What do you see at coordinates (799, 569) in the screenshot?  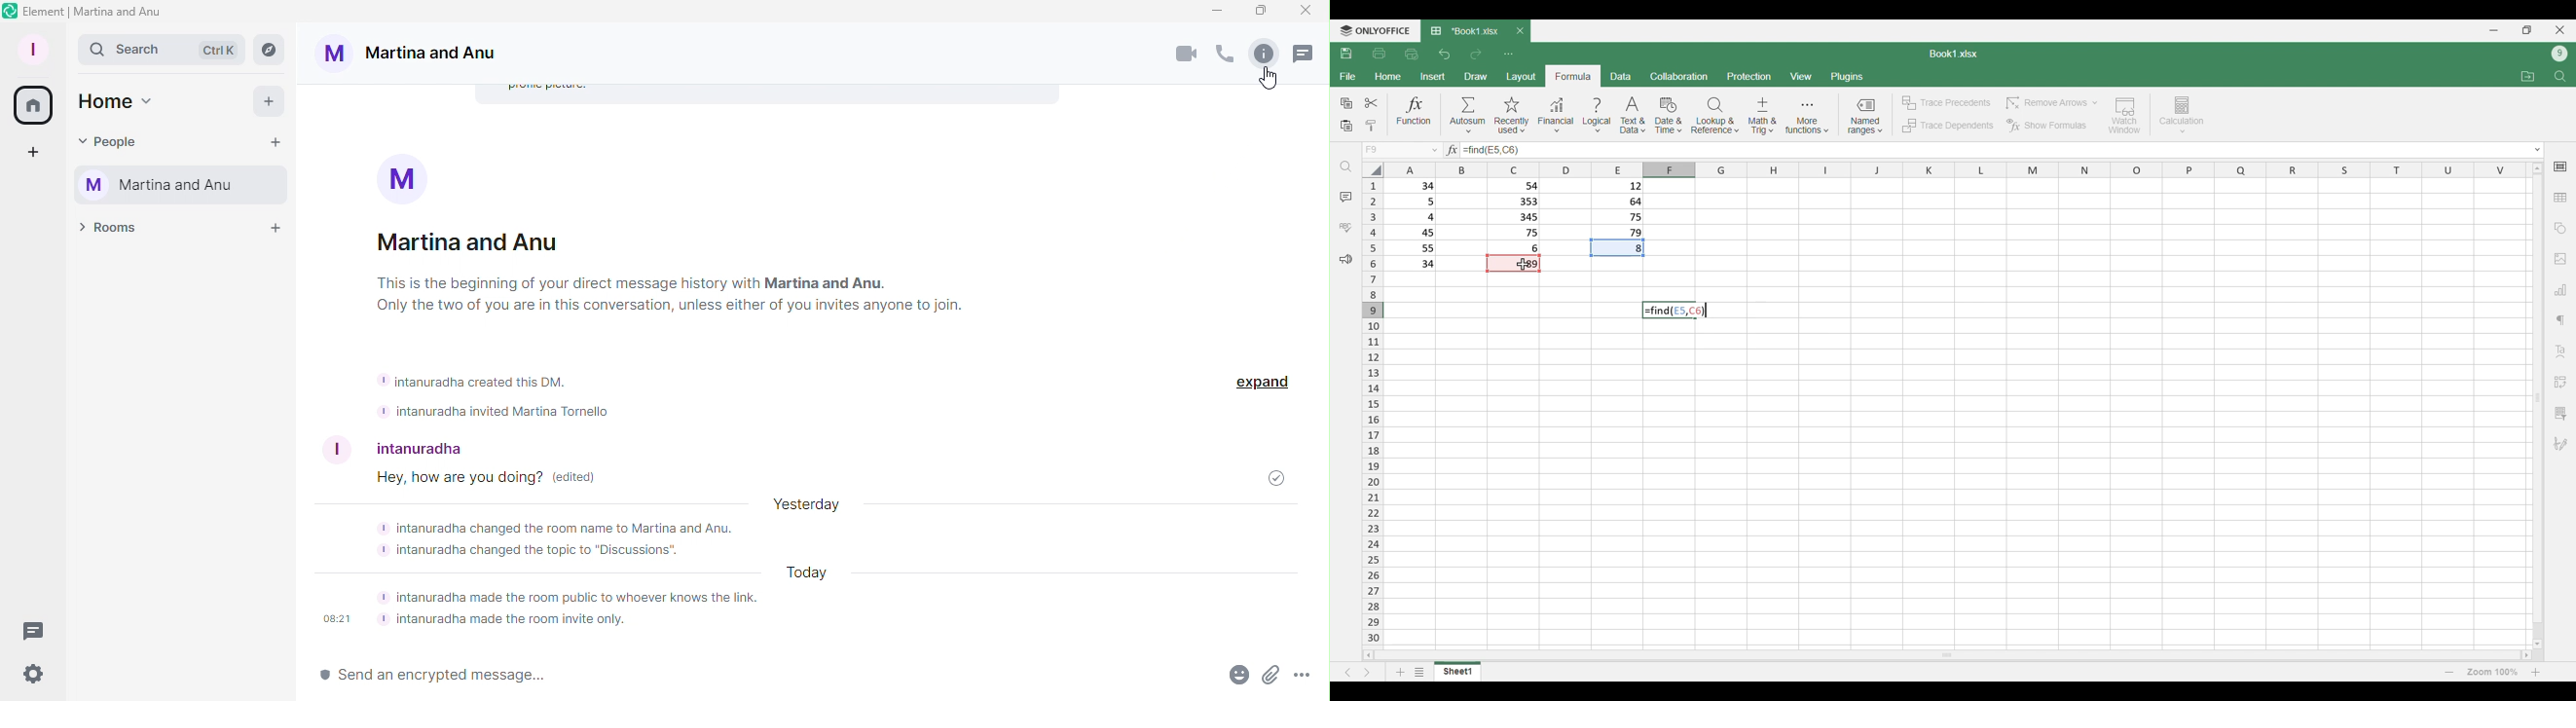 I see `Bot messages` at bounding box center [799, 569].